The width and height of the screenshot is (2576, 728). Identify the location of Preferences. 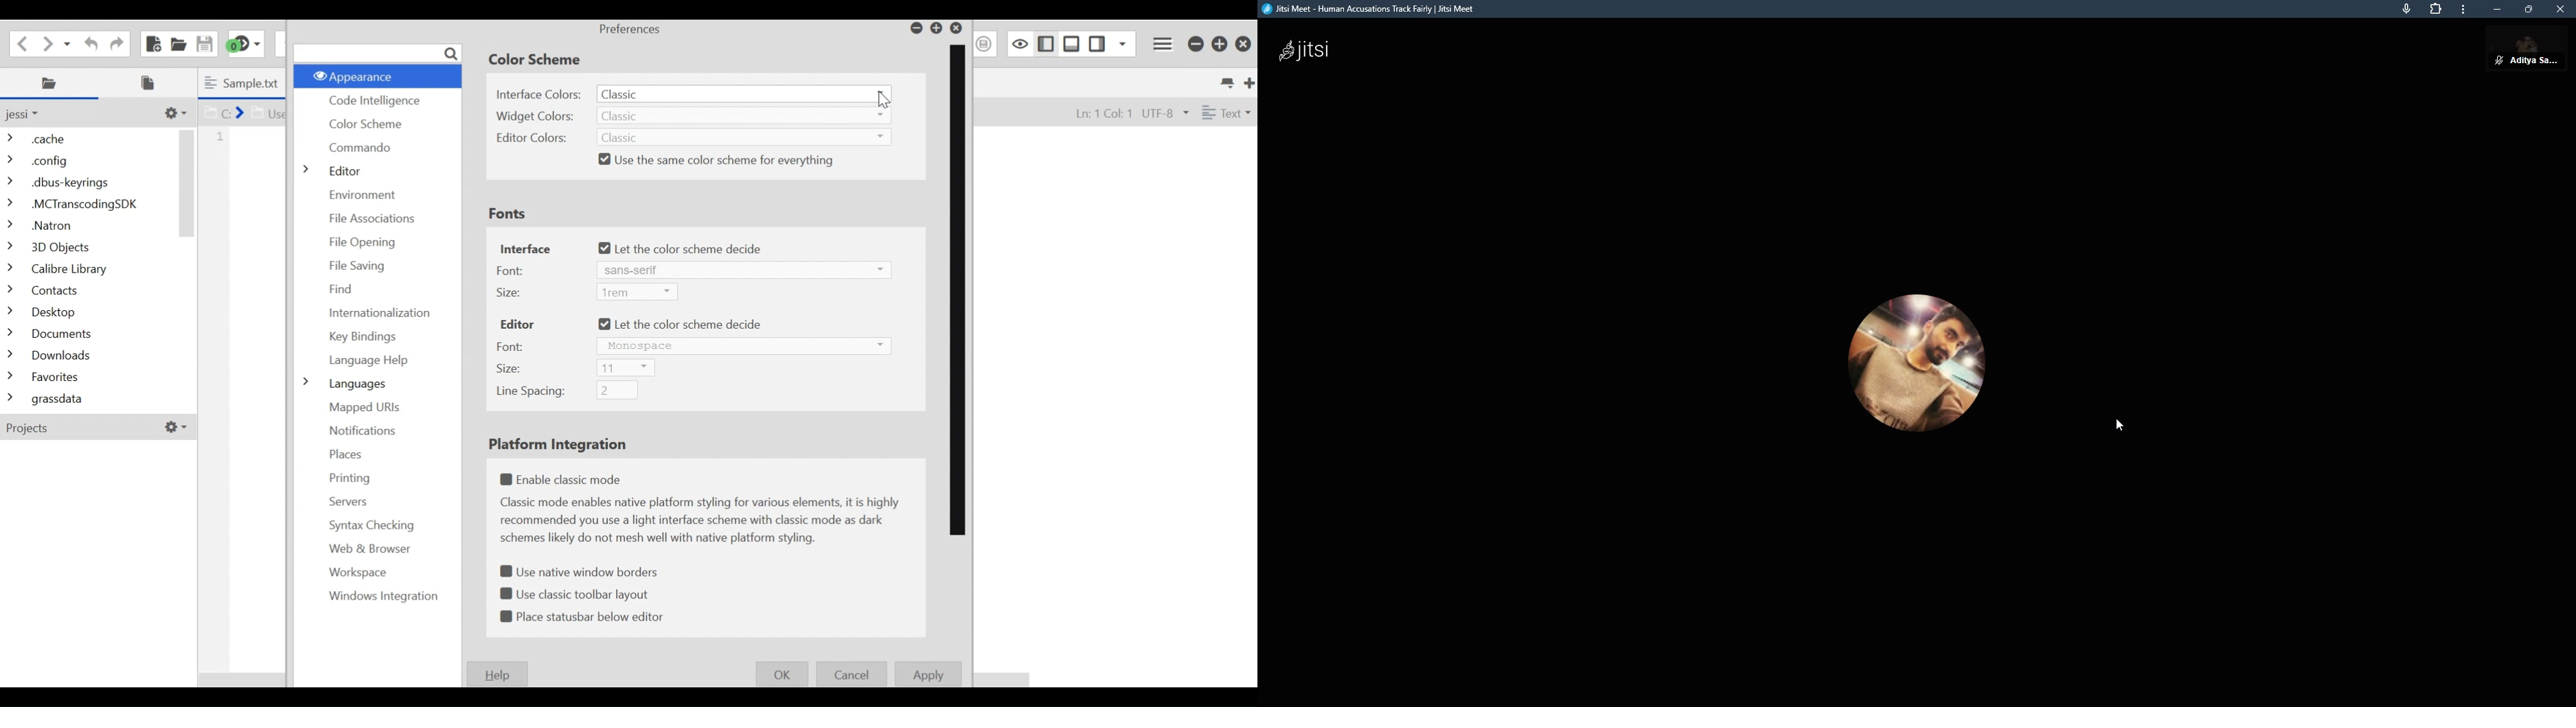
(631, 29).